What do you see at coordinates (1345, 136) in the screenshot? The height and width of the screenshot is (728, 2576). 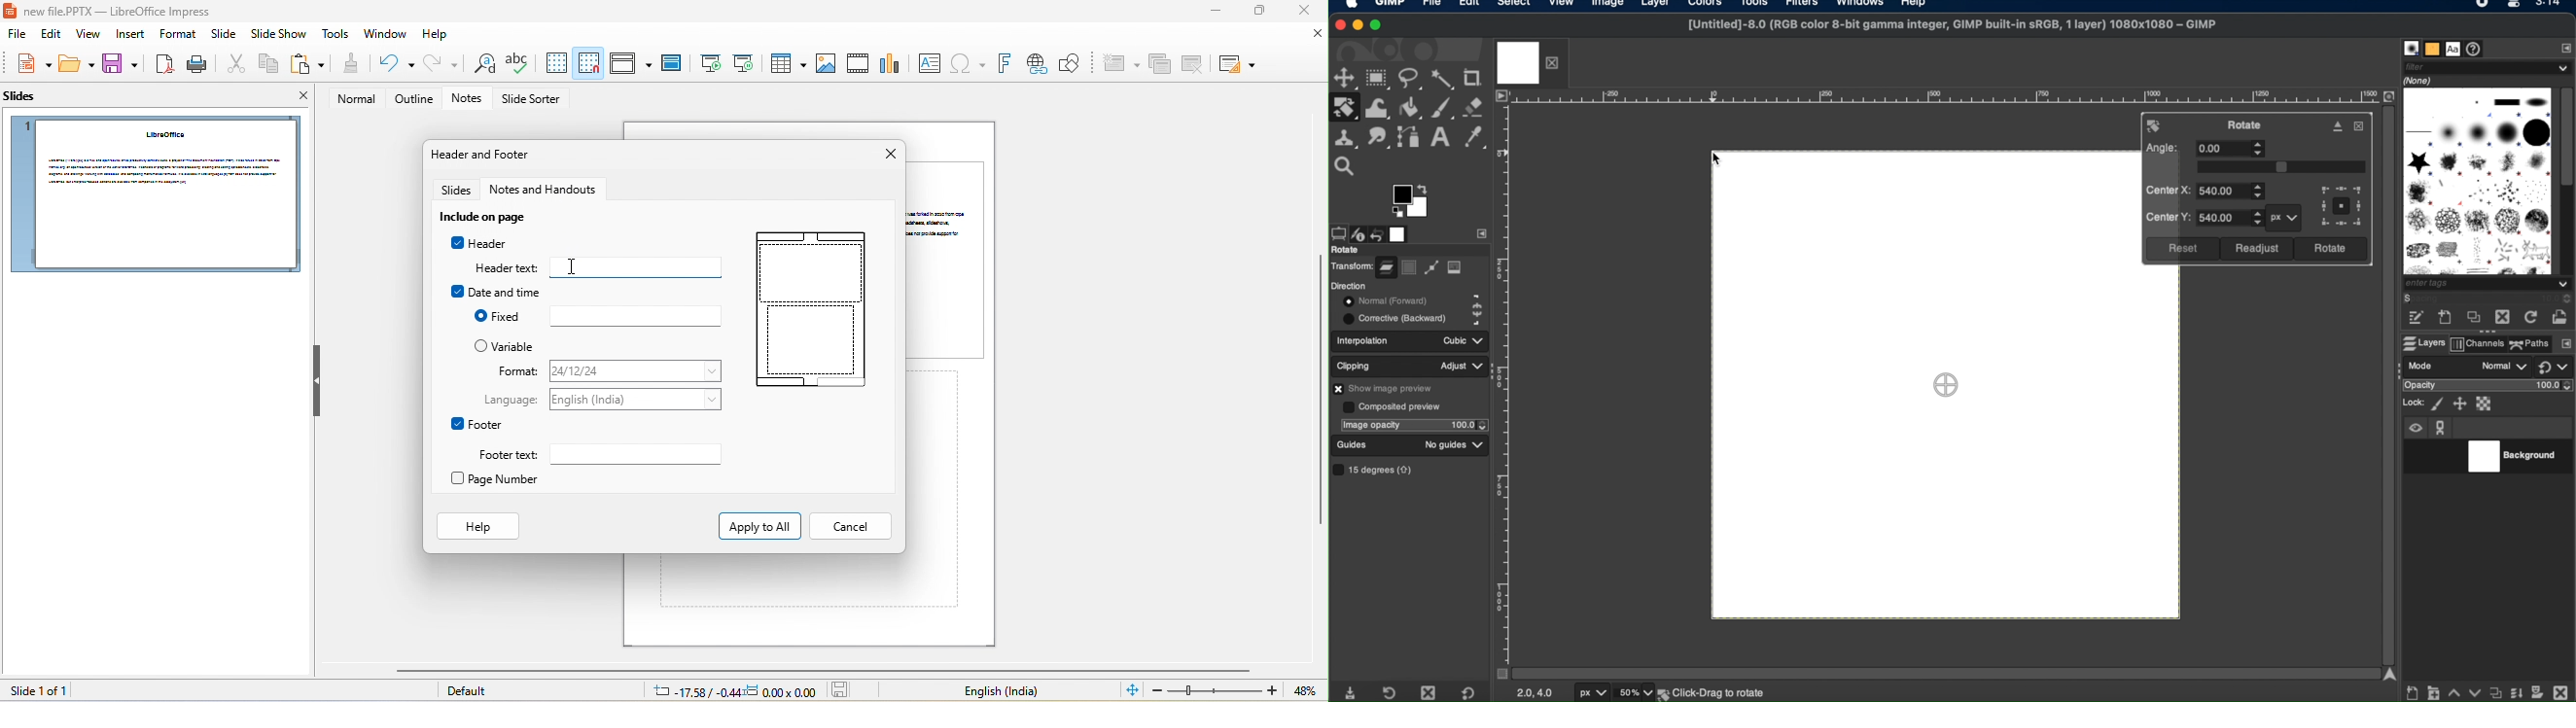 I see `clone tool` at bounding box center [1345, 136].